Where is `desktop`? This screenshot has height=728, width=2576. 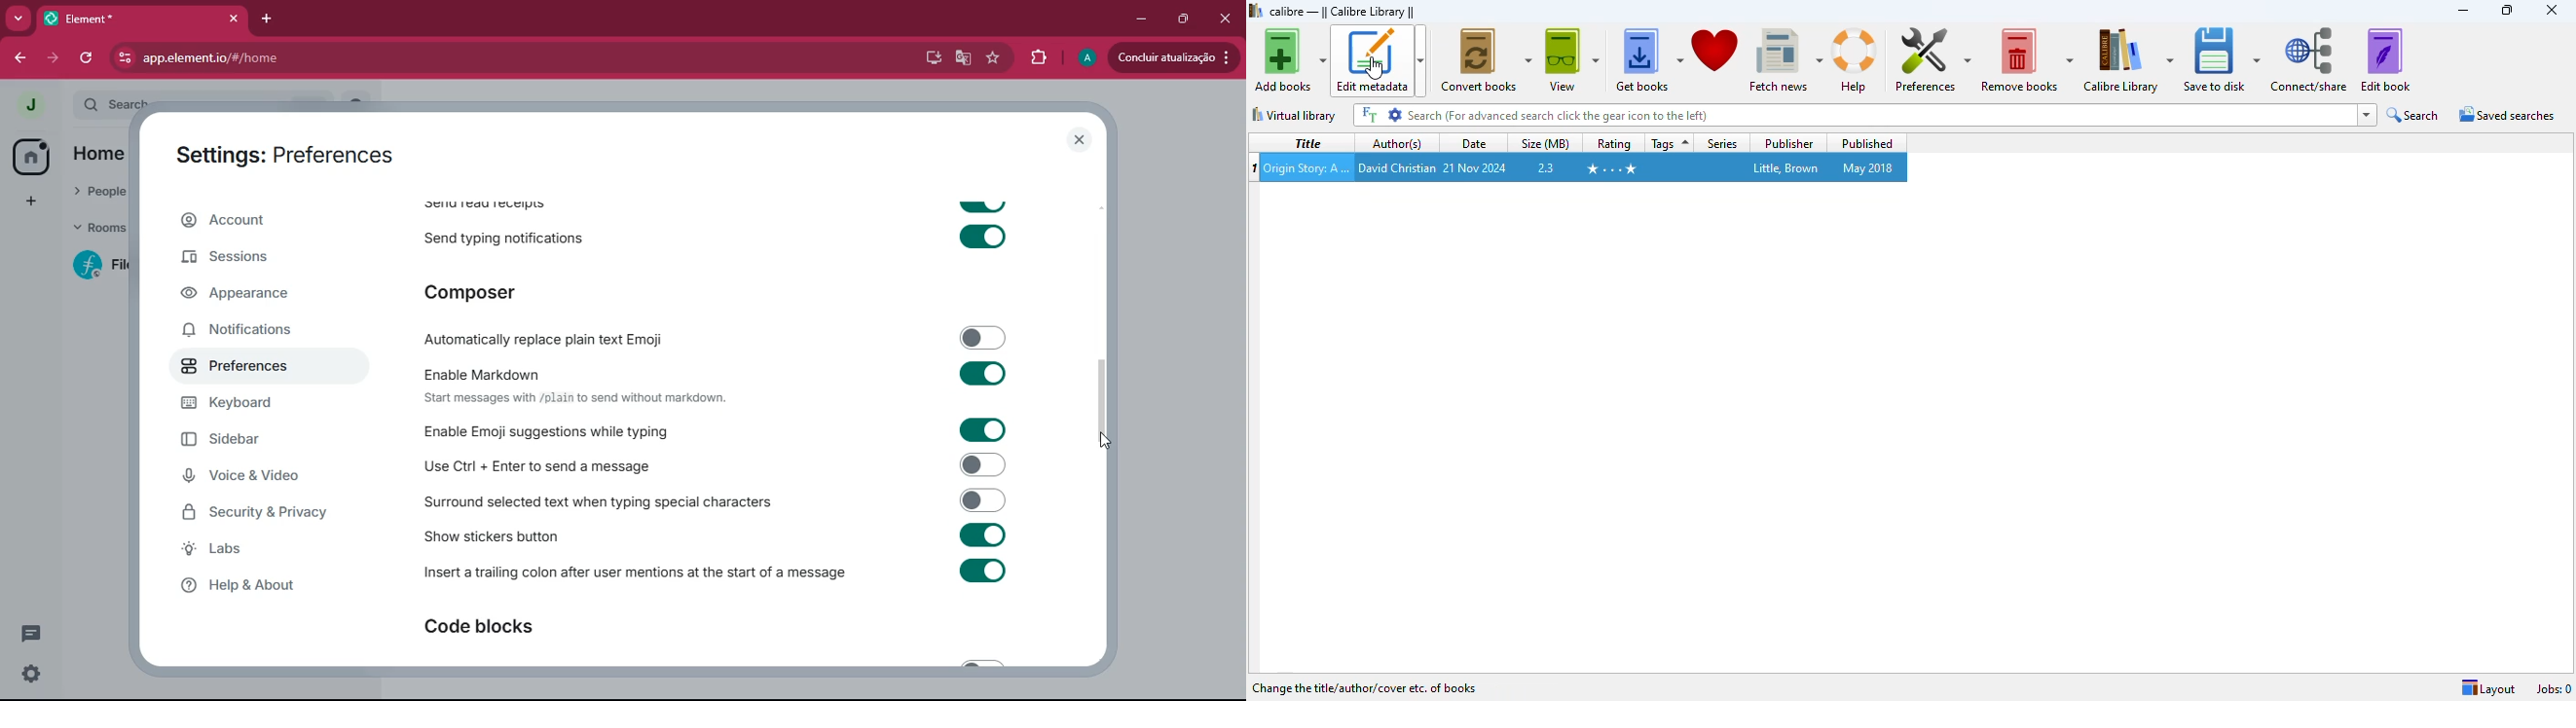 desktop is located at coordinates (931, 58).